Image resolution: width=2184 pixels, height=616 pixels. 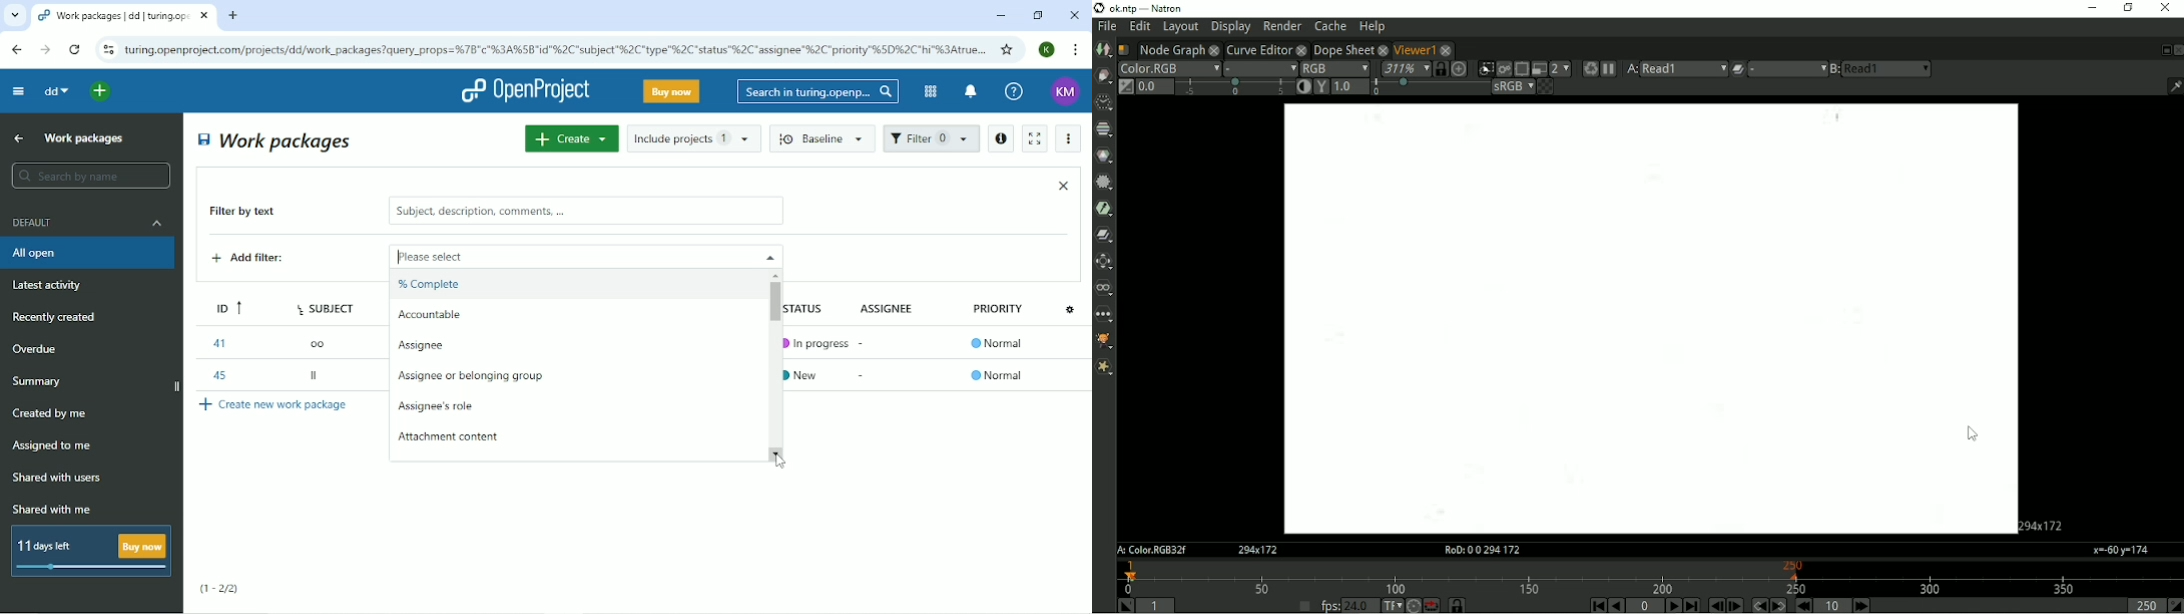 What do you see at coordinates (223, 305) in the screenshot?
I see `ID` at bounding box center [223, 305].